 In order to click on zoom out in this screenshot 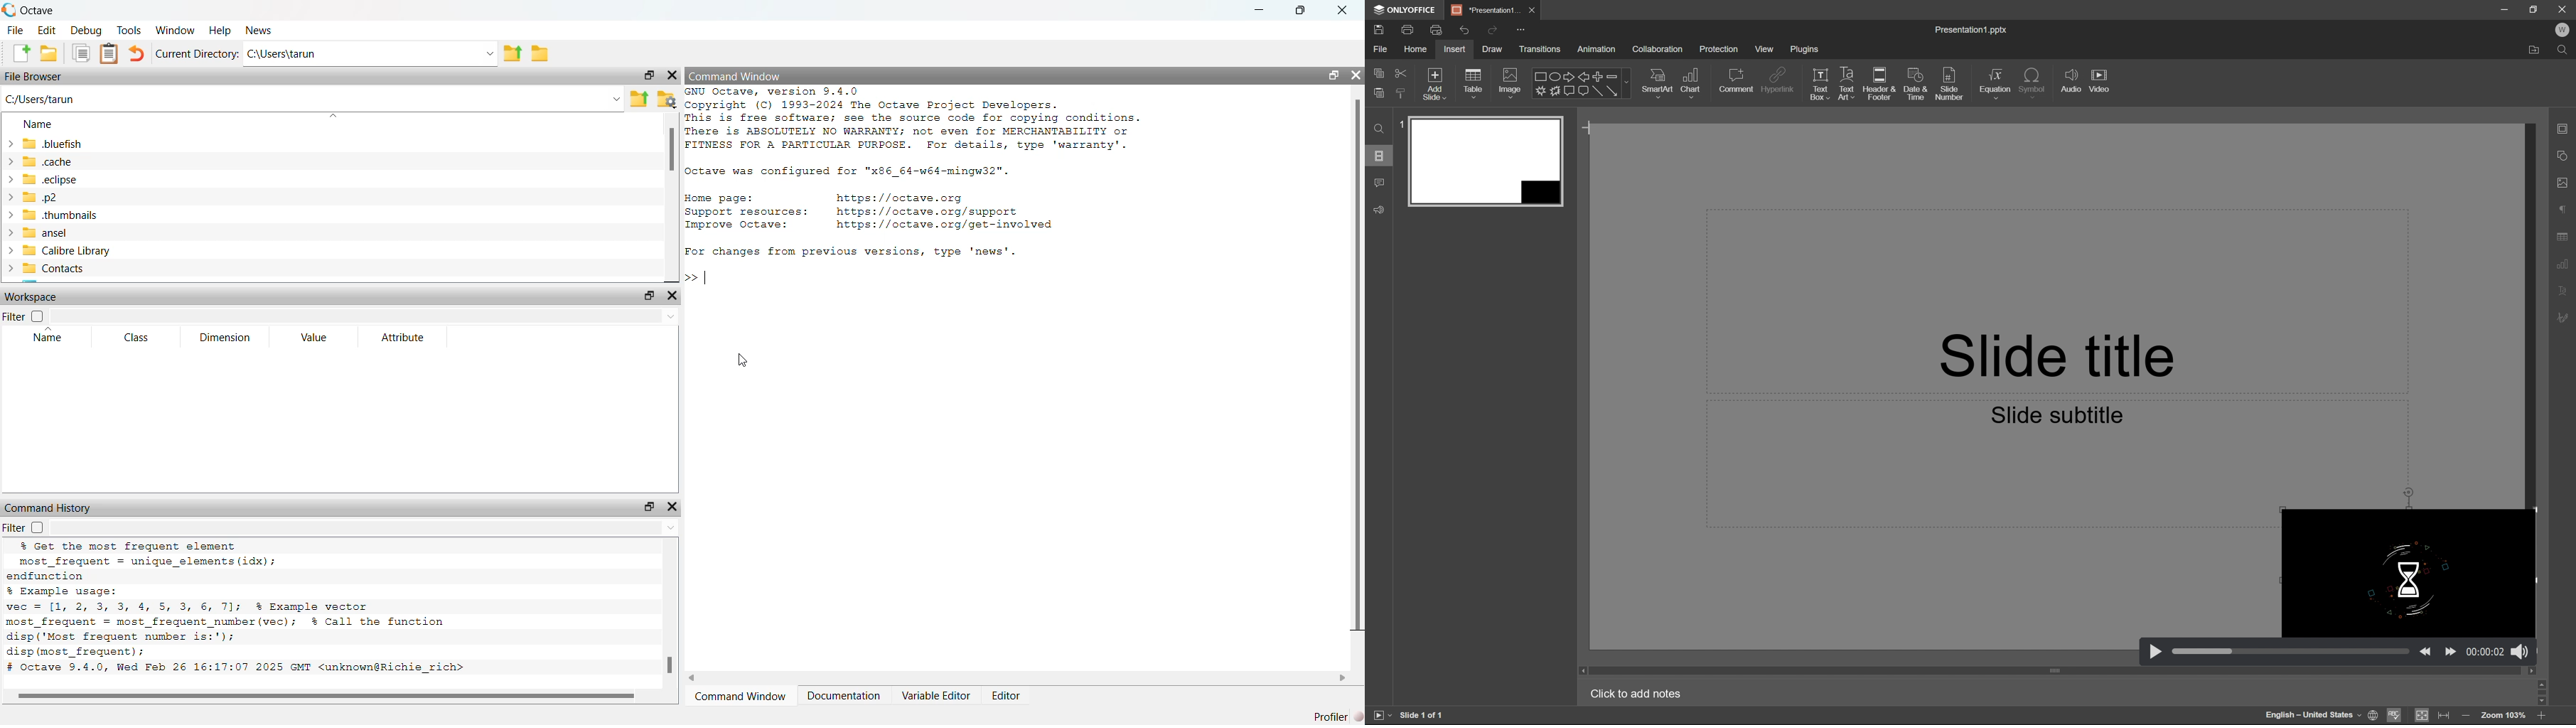, I will do `click(2544, 718)`.